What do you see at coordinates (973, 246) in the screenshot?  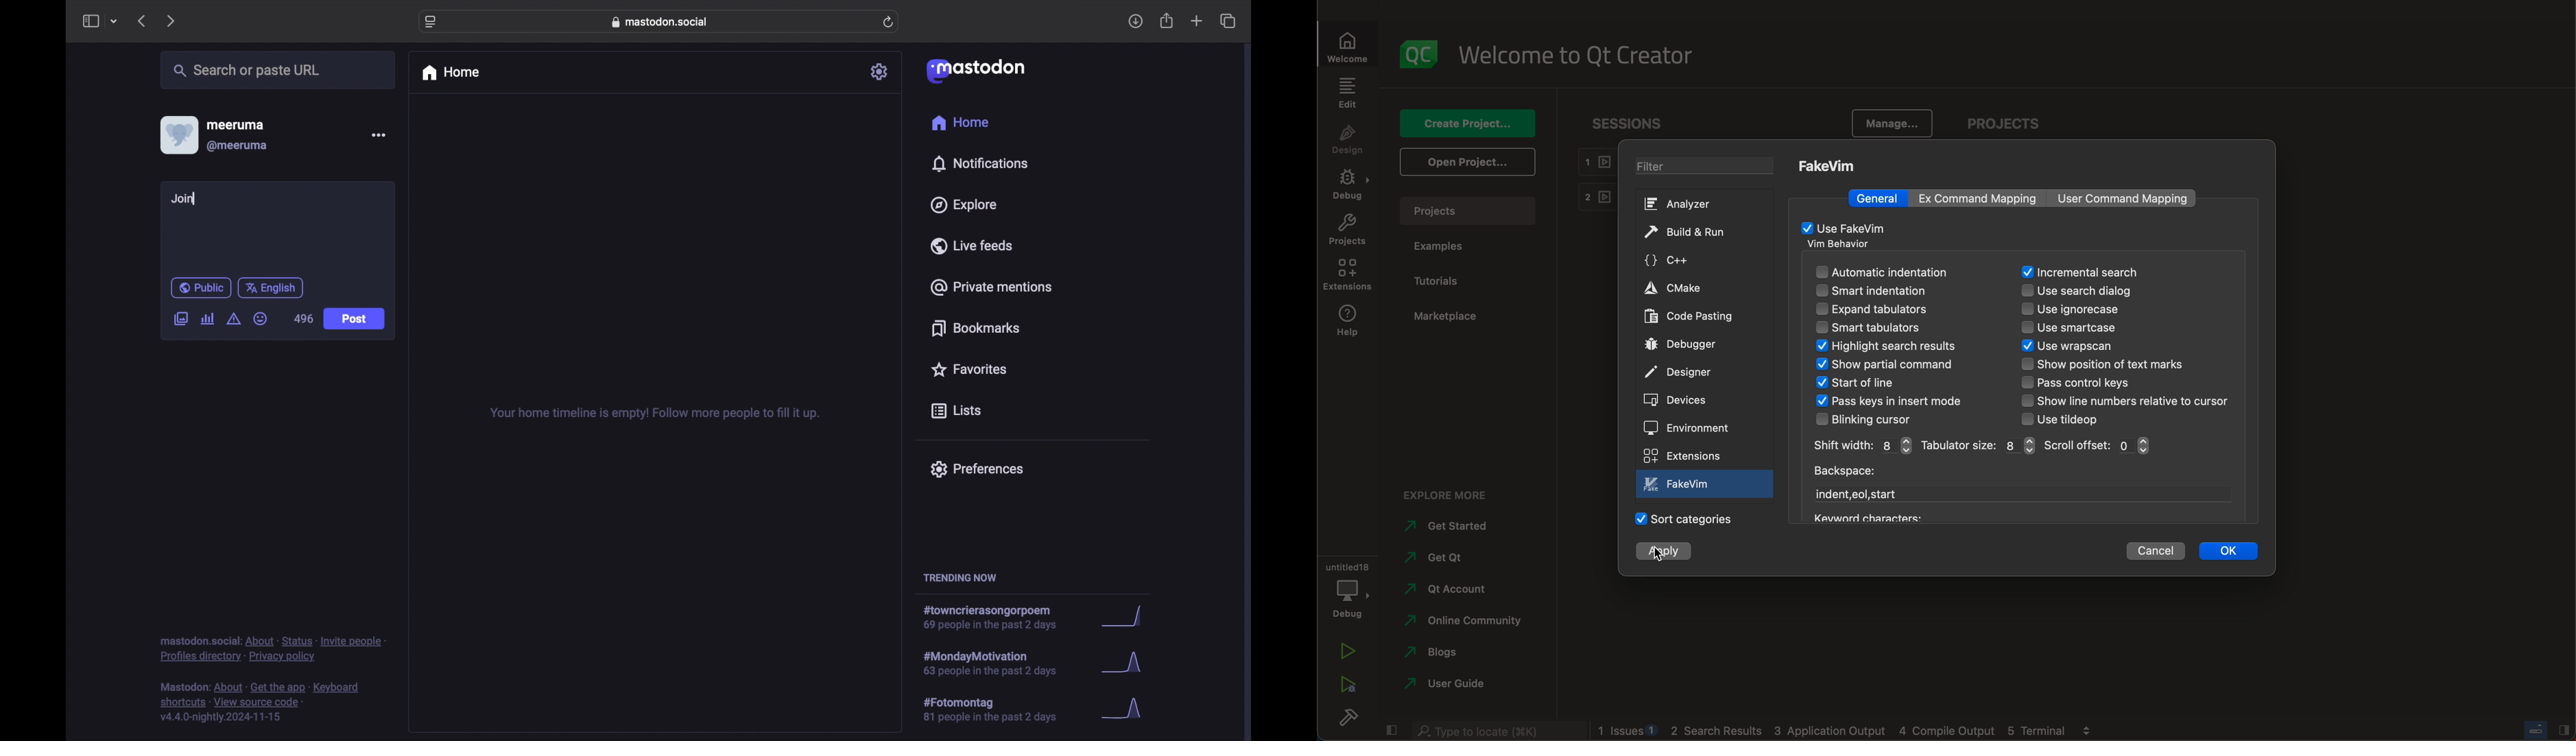 I see `live feeds` at bounding box center [973, 246].